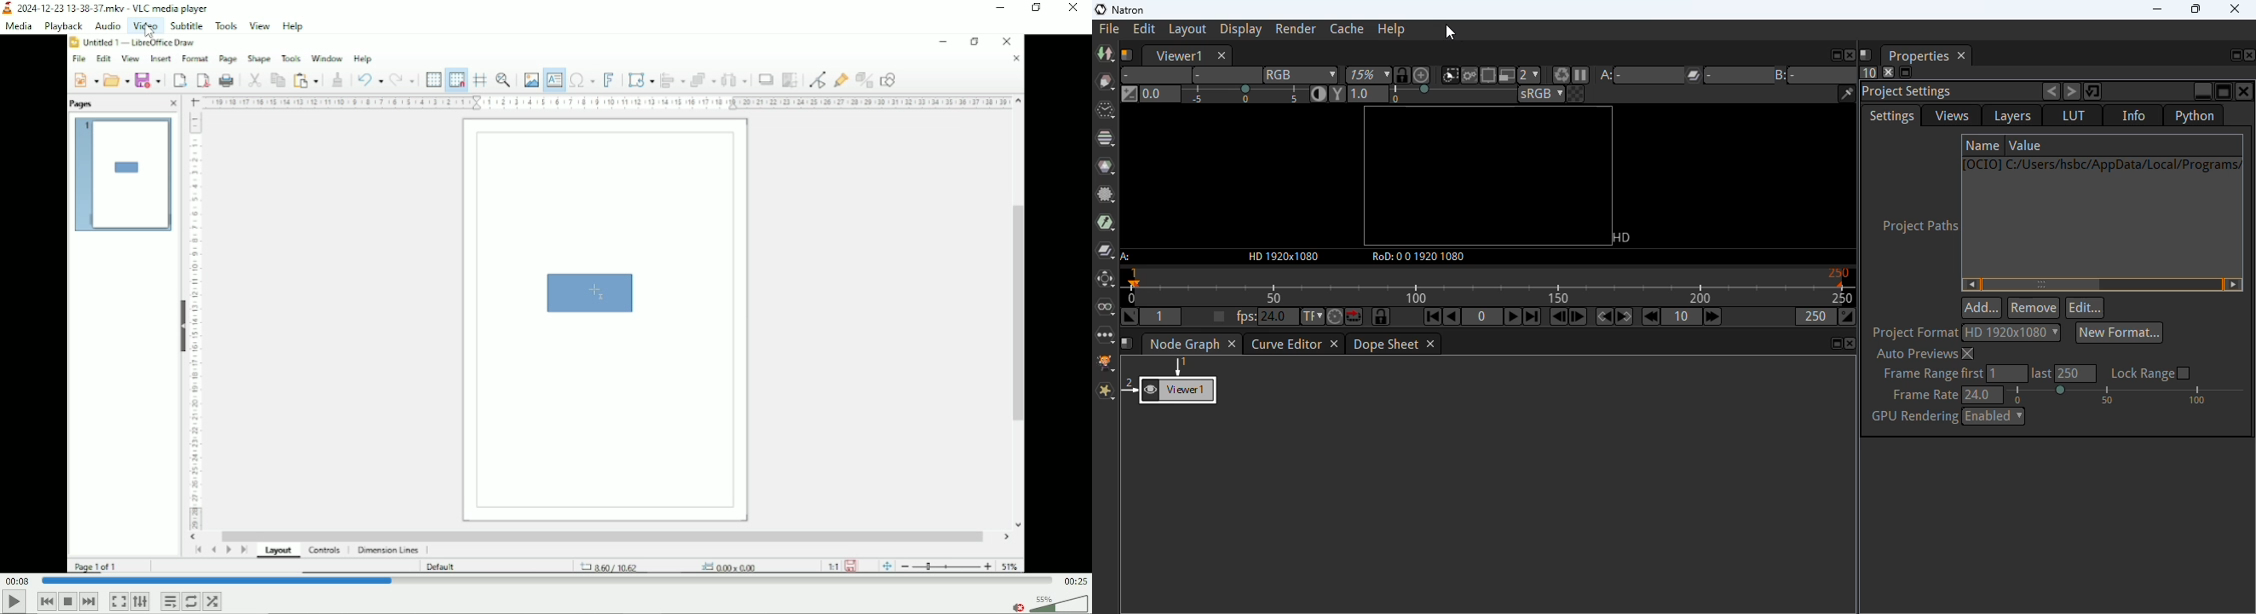  Describe the element at coordinates (545, 305) in the screenshot. I see `Video` at that location.